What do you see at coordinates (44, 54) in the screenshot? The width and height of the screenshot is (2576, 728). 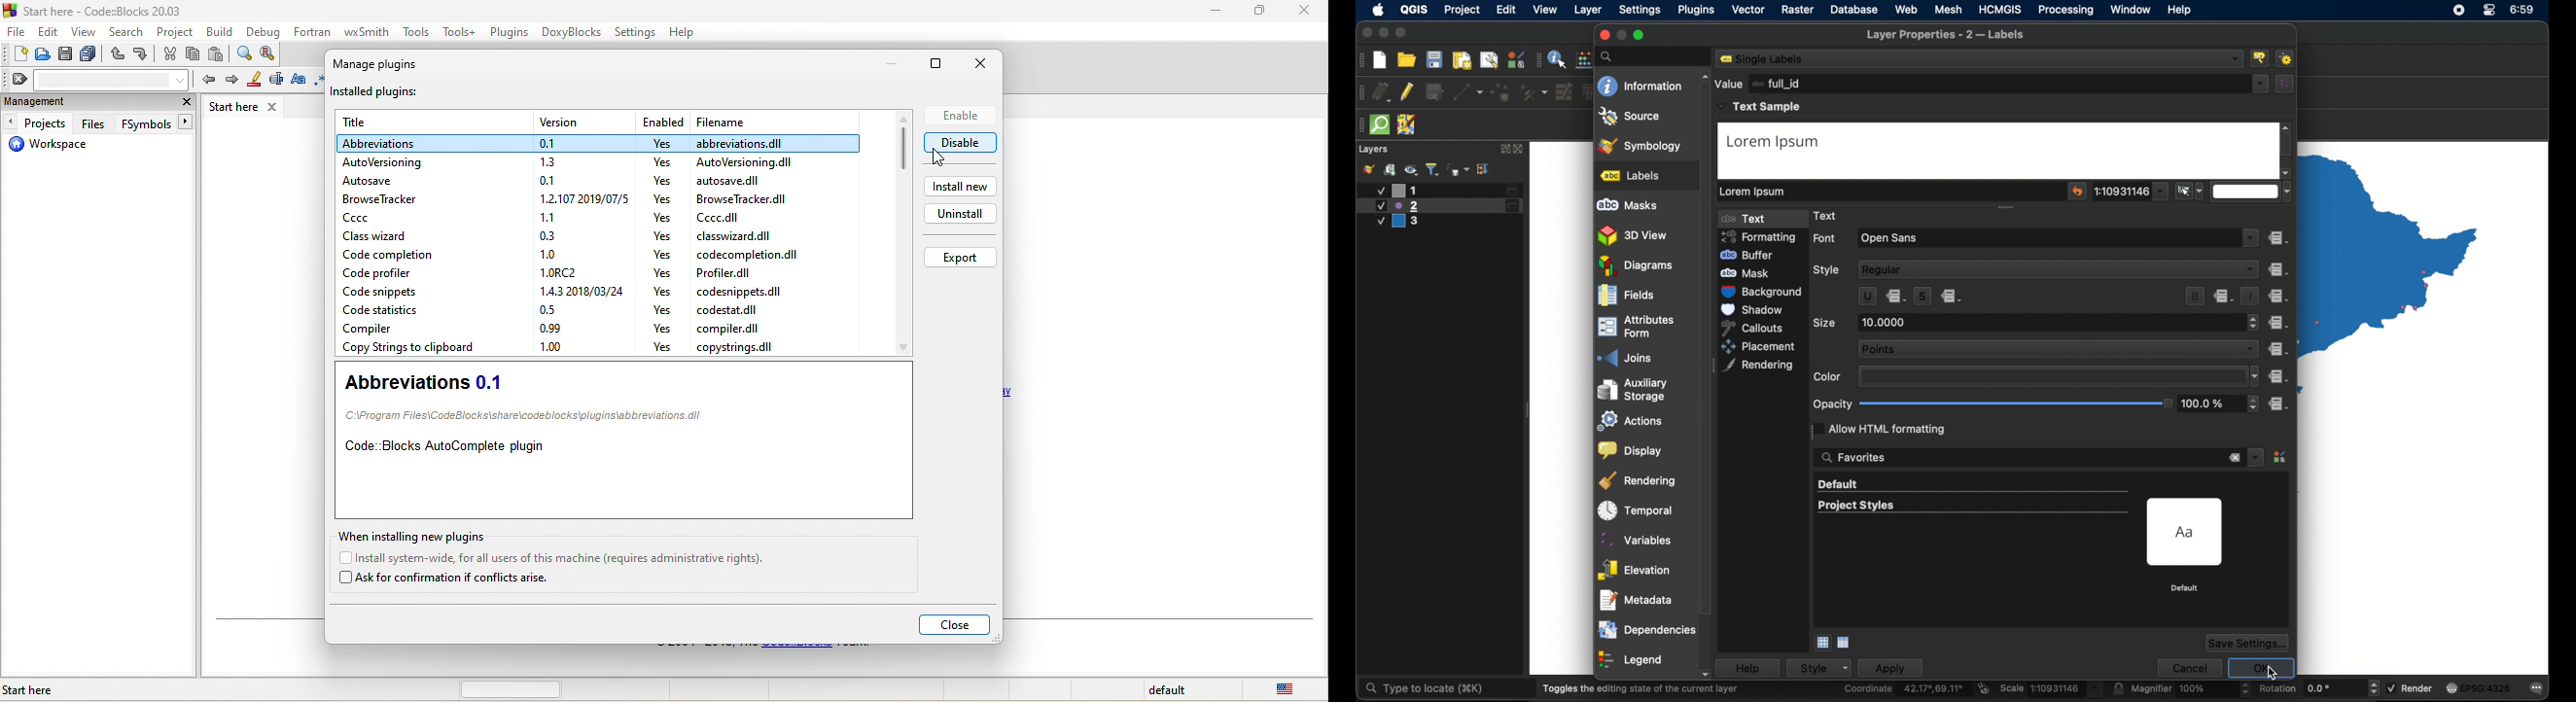 I see `open` at bounding box center [44, 54].